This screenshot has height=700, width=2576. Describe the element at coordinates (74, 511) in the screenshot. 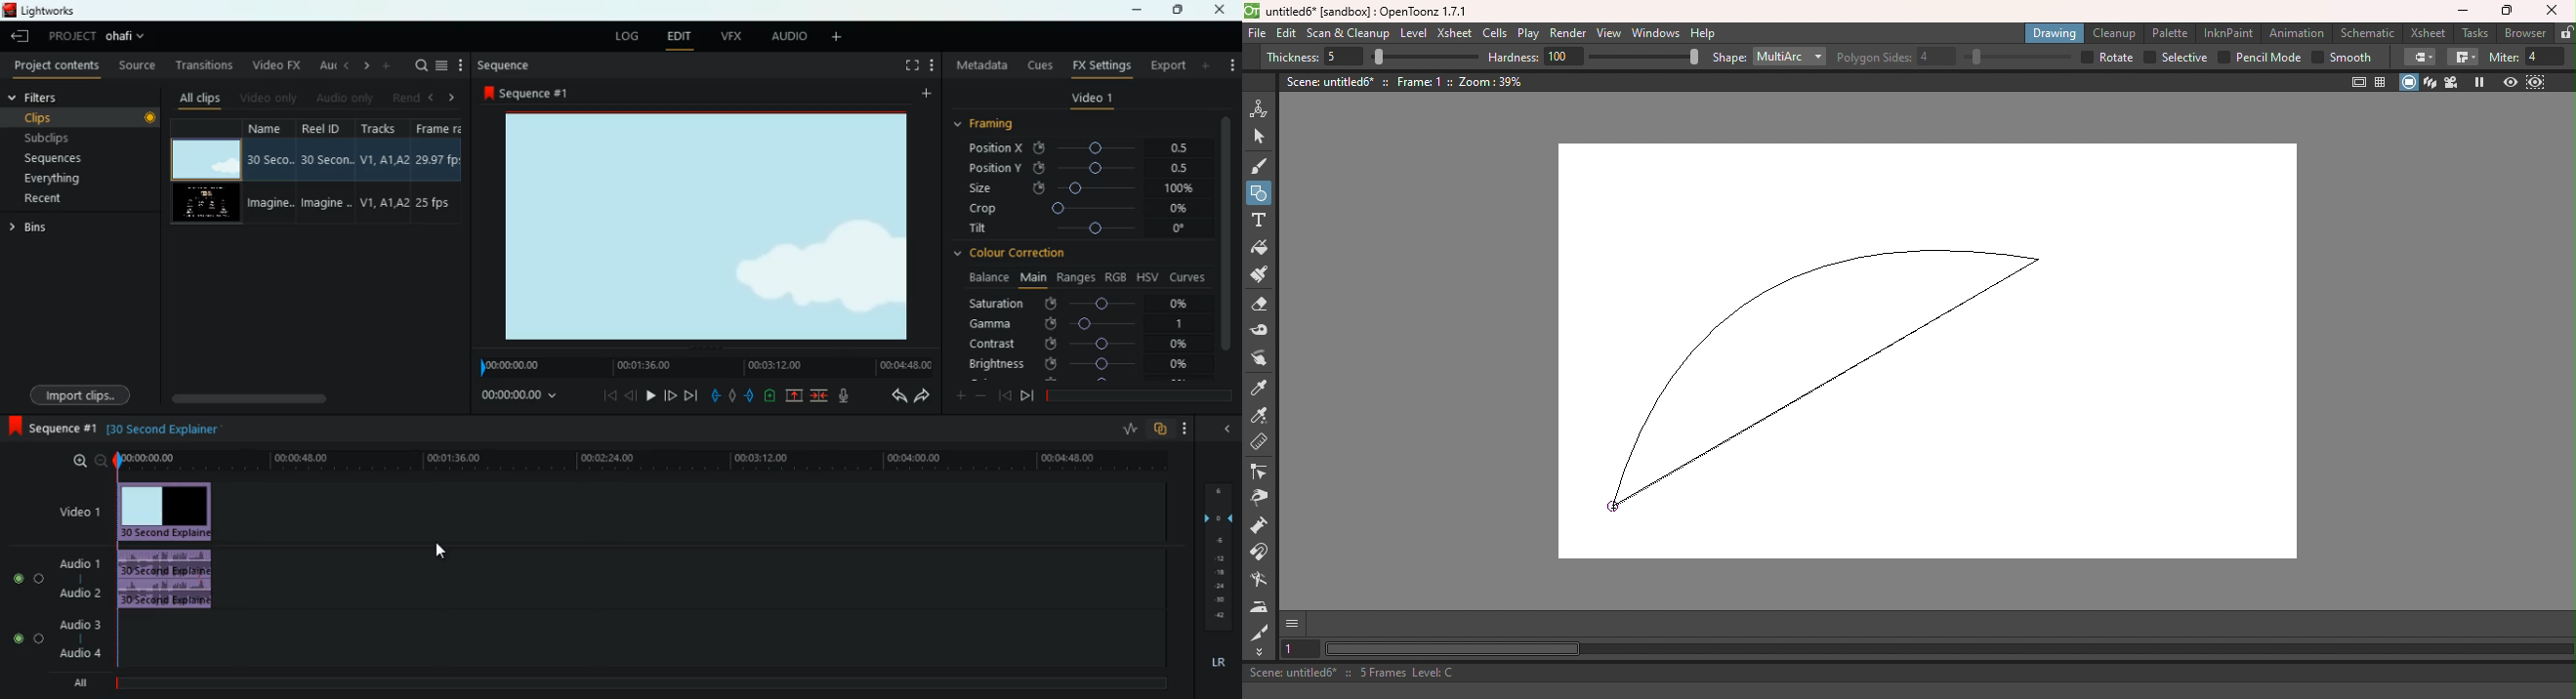

I see `video 1` at that location.